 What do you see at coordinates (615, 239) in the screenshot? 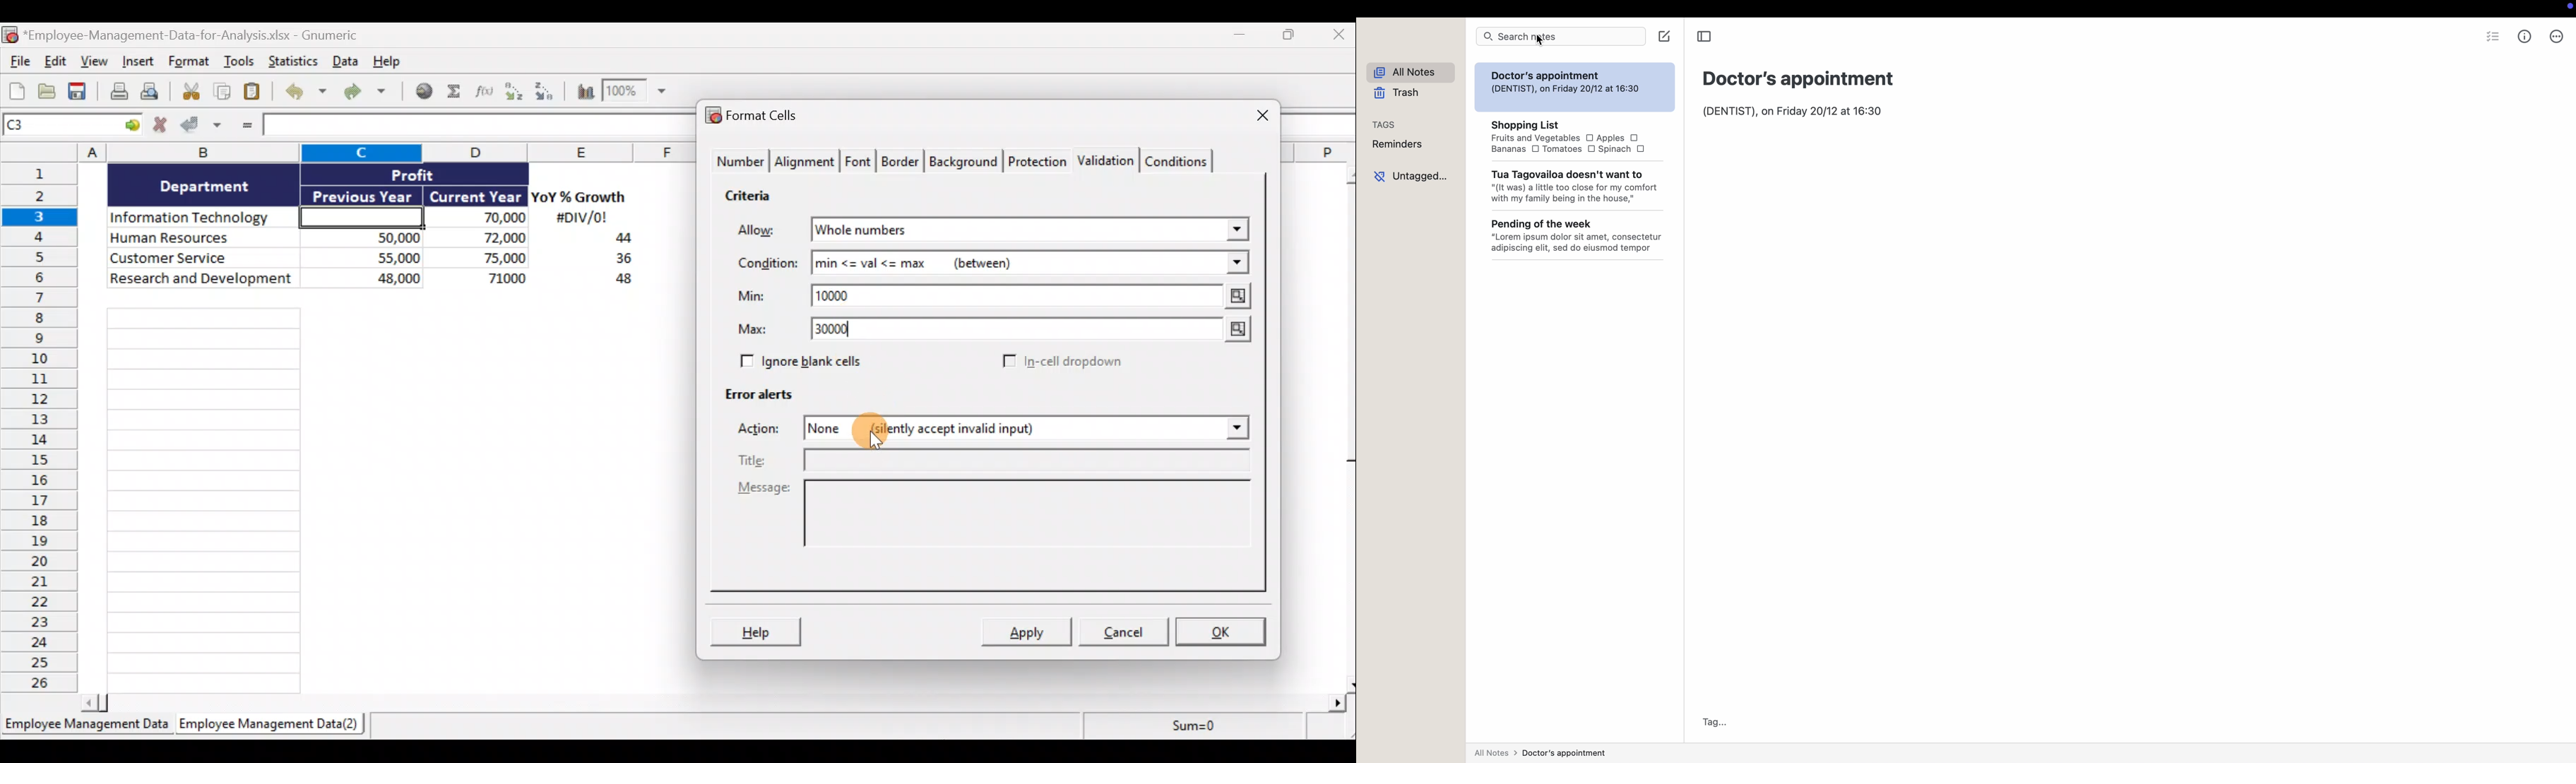
I see `44` at bounding box center [615, 239].